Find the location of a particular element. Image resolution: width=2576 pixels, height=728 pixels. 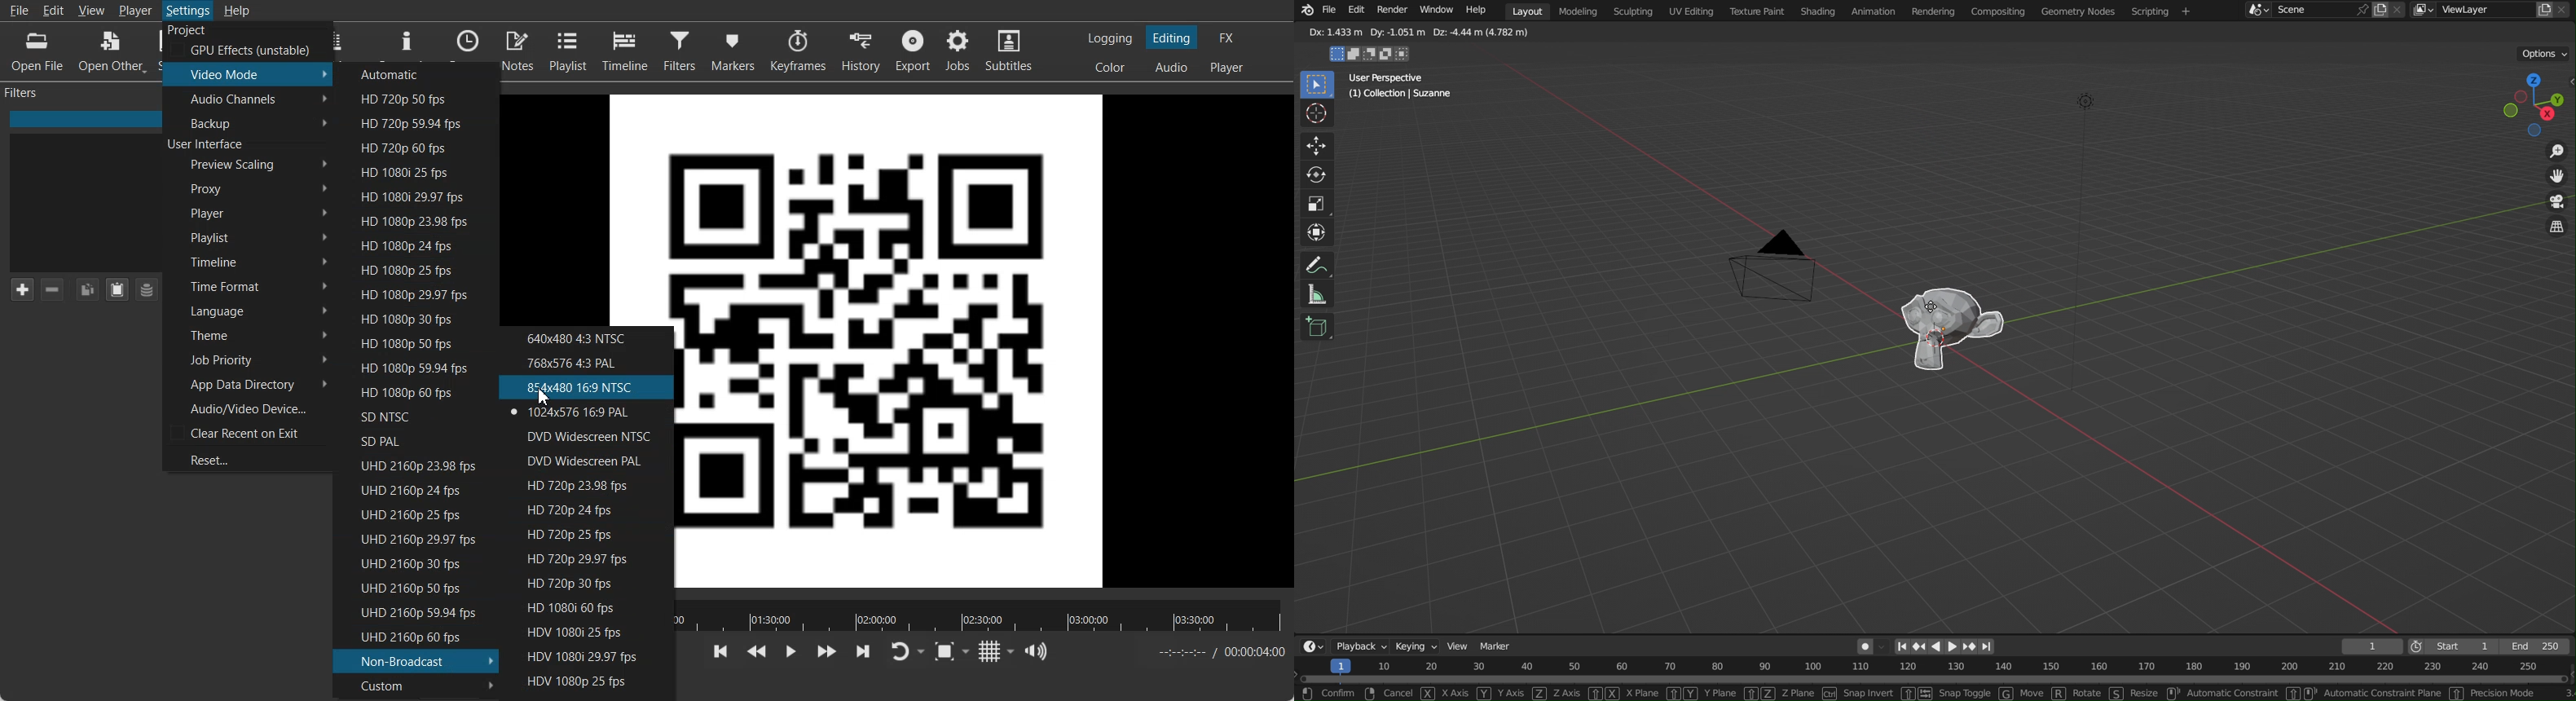

Toggle View is located at coordinates (2557, 228).